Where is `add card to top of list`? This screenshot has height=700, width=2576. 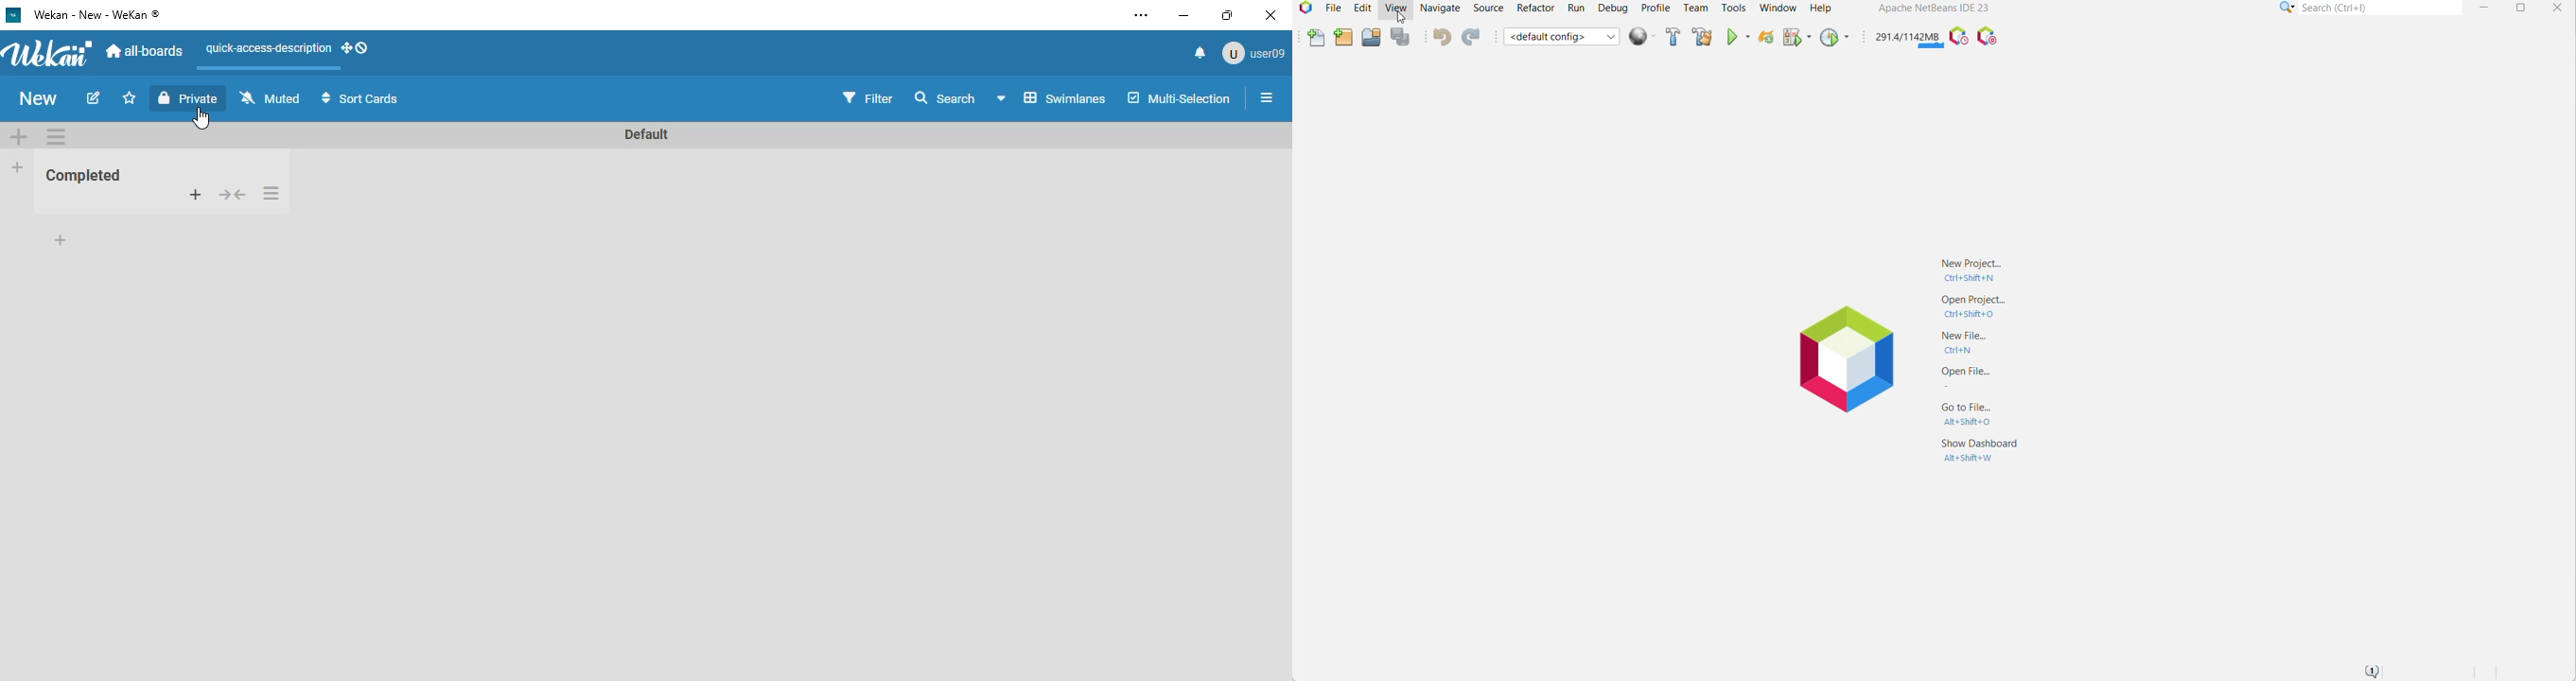
add card to top of list is located at coordinates (196, 196).